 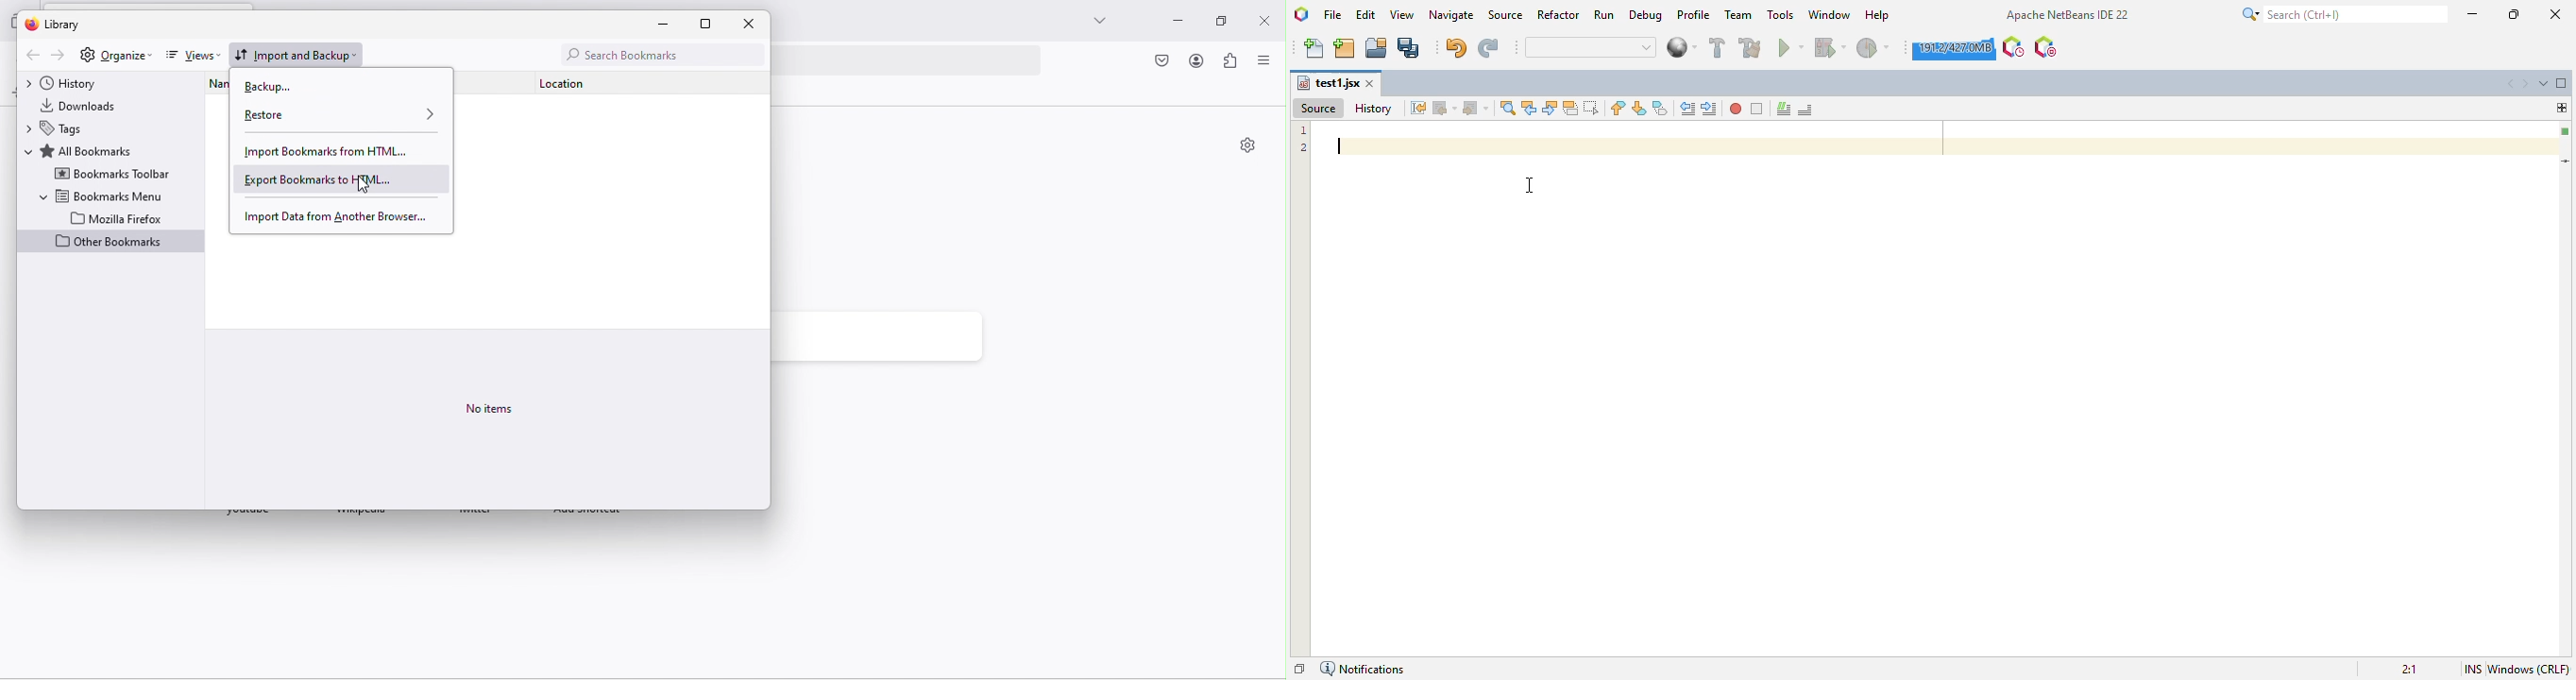 I want to click on views, so click(x=191, y=57).